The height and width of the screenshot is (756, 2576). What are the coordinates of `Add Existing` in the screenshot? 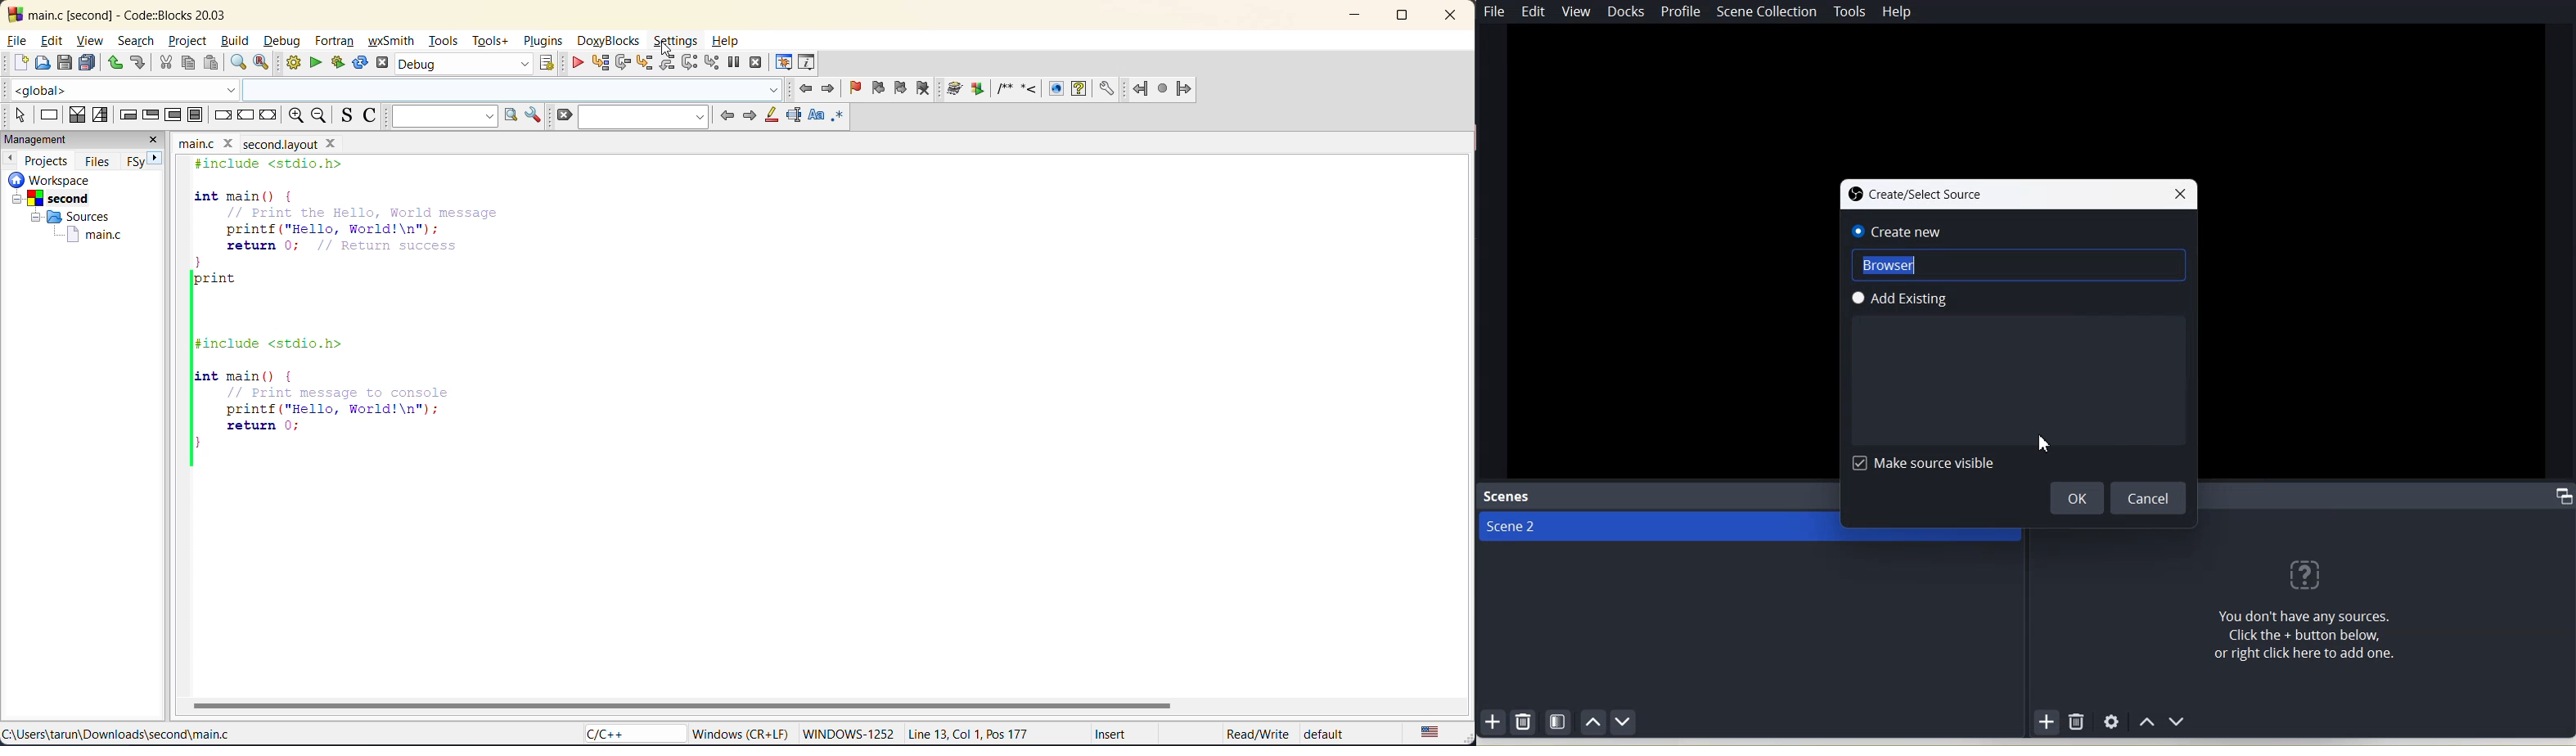 It's located at (2024, 299).